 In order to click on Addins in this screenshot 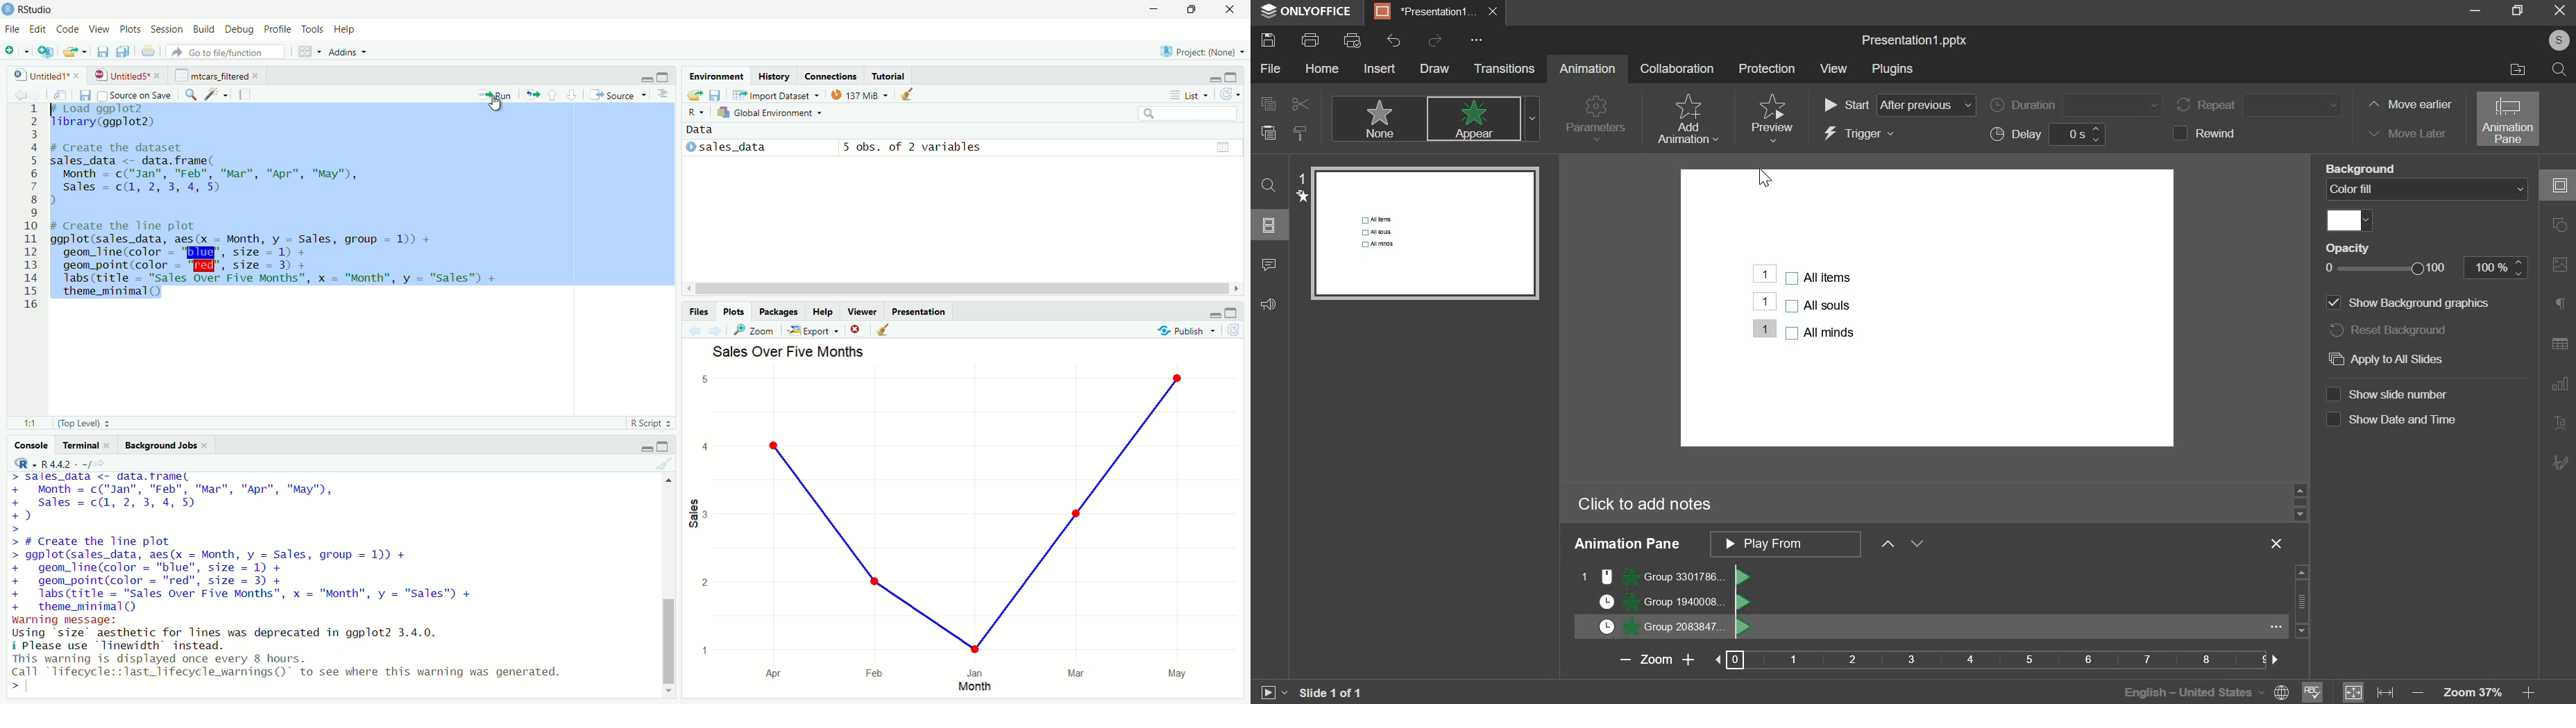, I will do `click(342, 52)`.